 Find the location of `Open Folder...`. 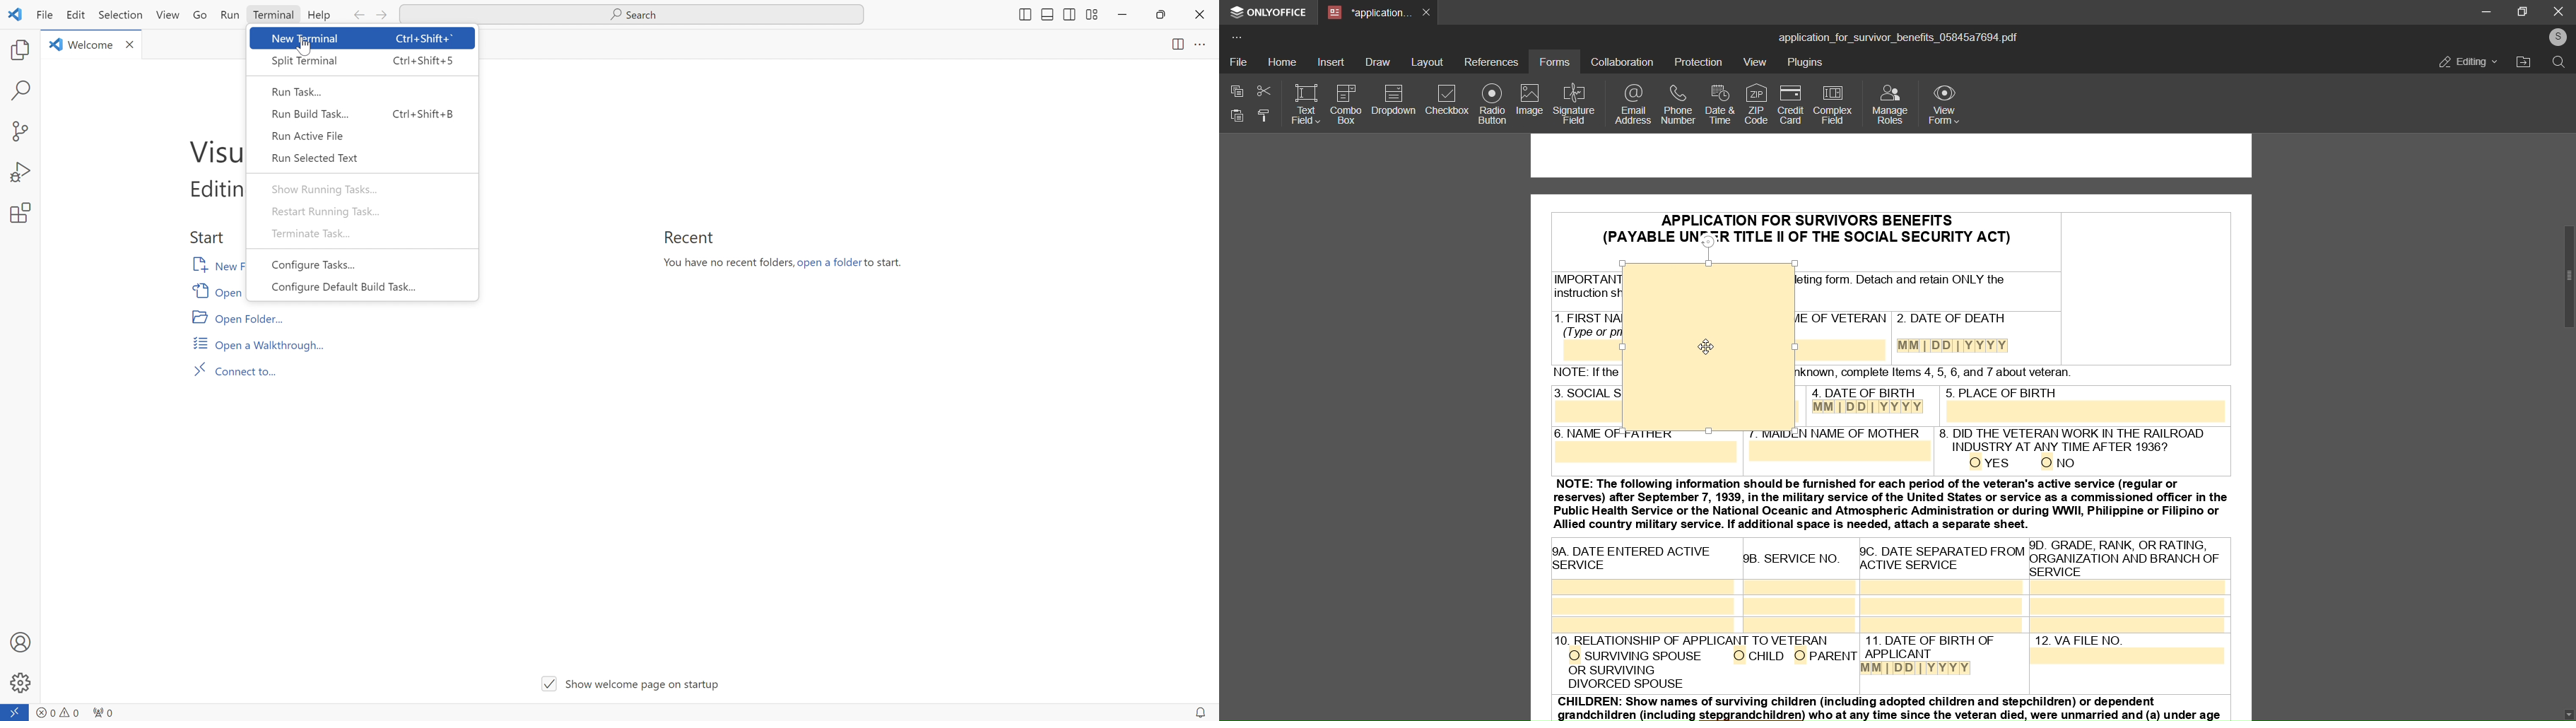

Open Folder... is located at coordinates (237, 316).